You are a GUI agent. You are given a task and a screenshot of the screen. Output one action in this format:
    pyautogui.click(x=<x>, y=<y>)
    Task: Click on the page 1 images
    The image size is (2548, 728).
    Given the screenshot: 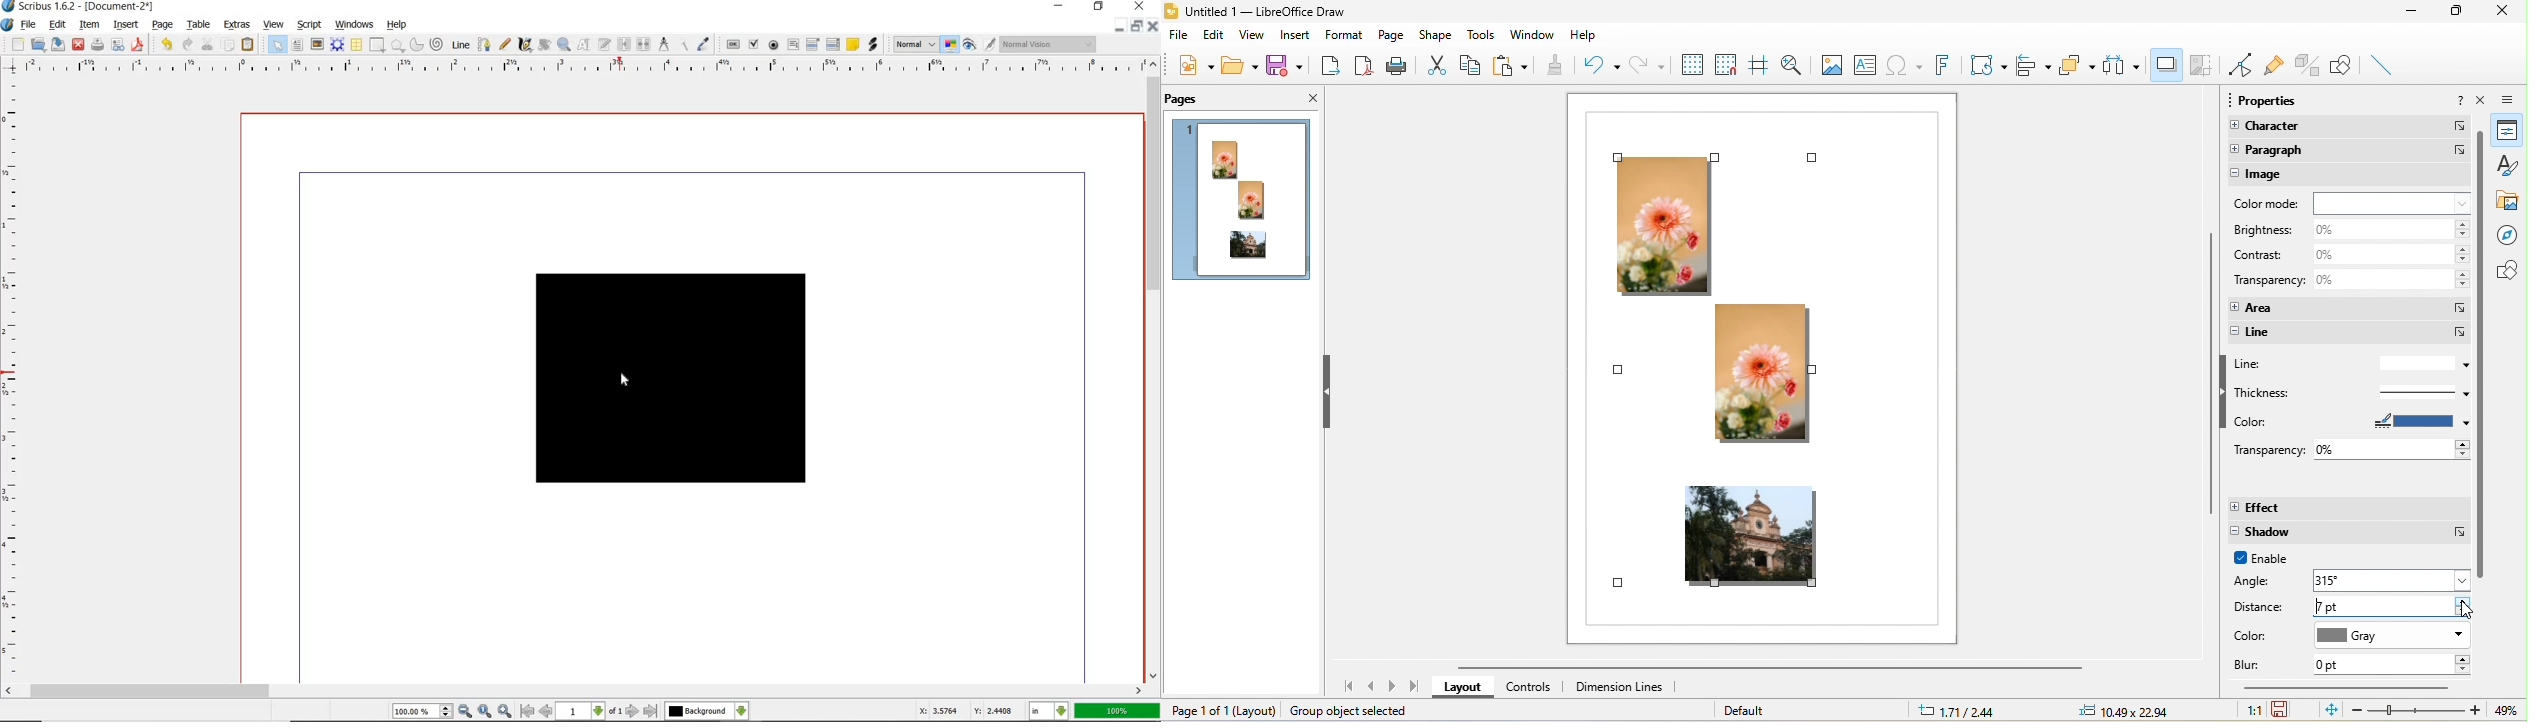 What is the action you would take?
    pyautogui.click(x=1244, y=203)
    